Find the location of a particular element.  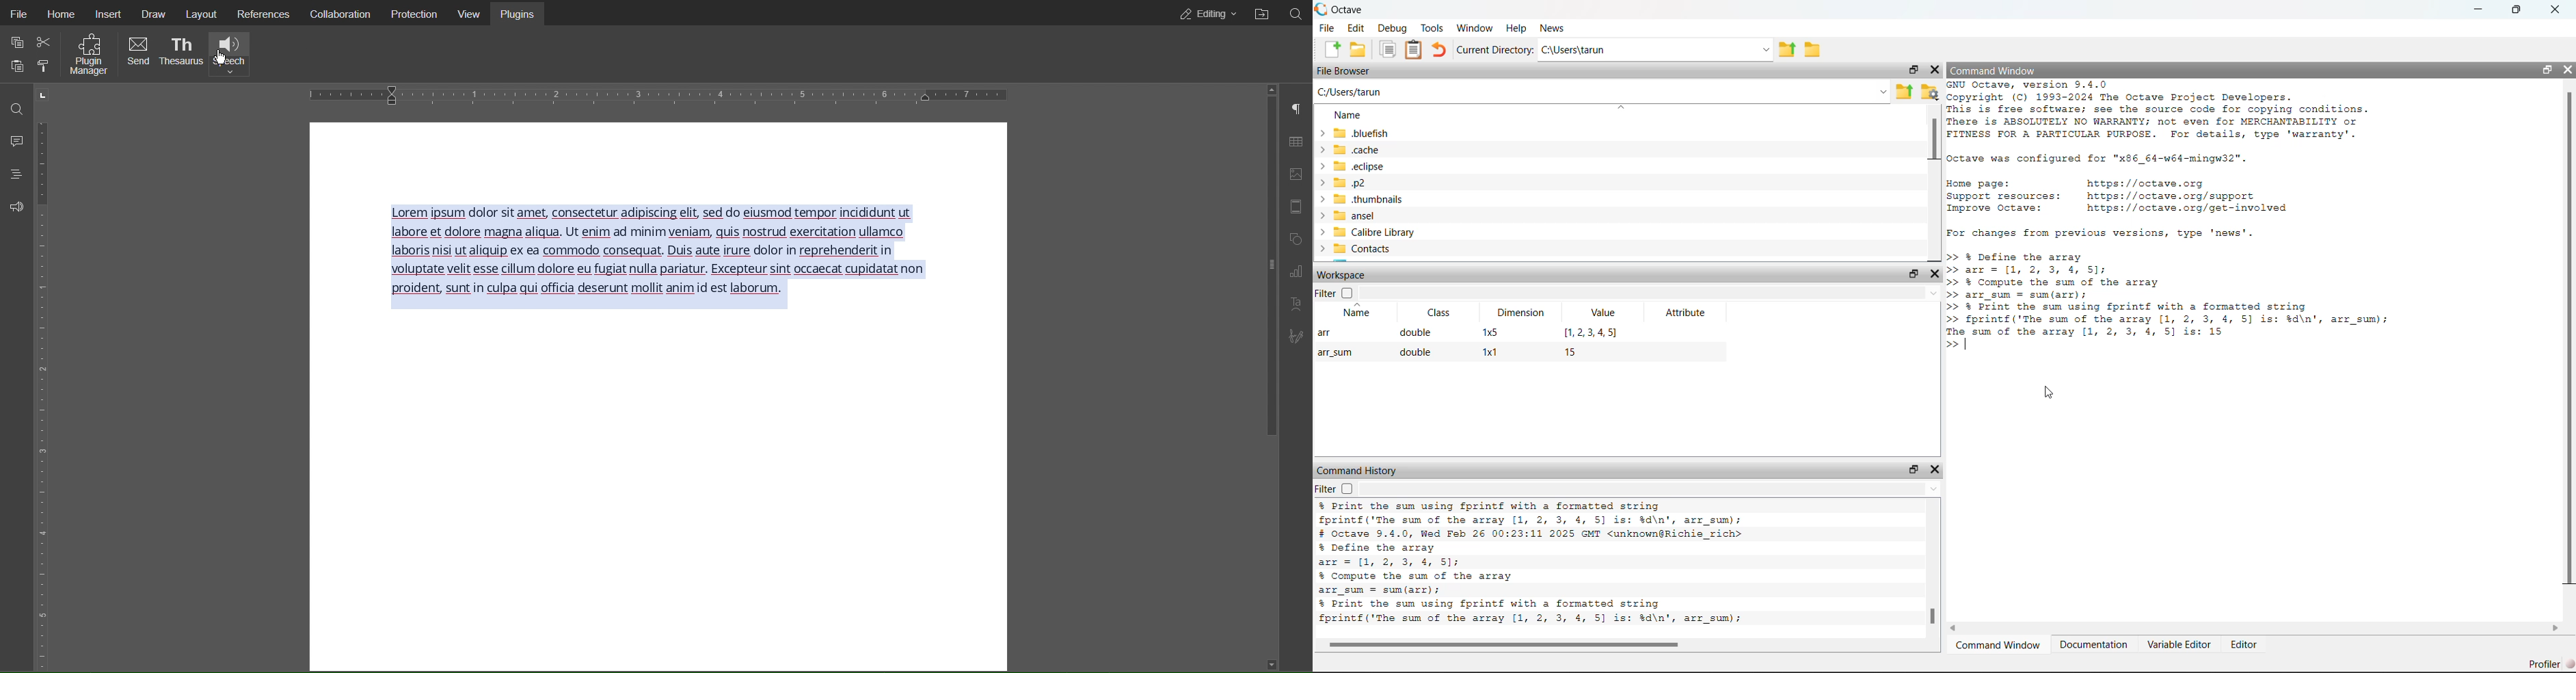

Home is located at coordinates (67, 14).